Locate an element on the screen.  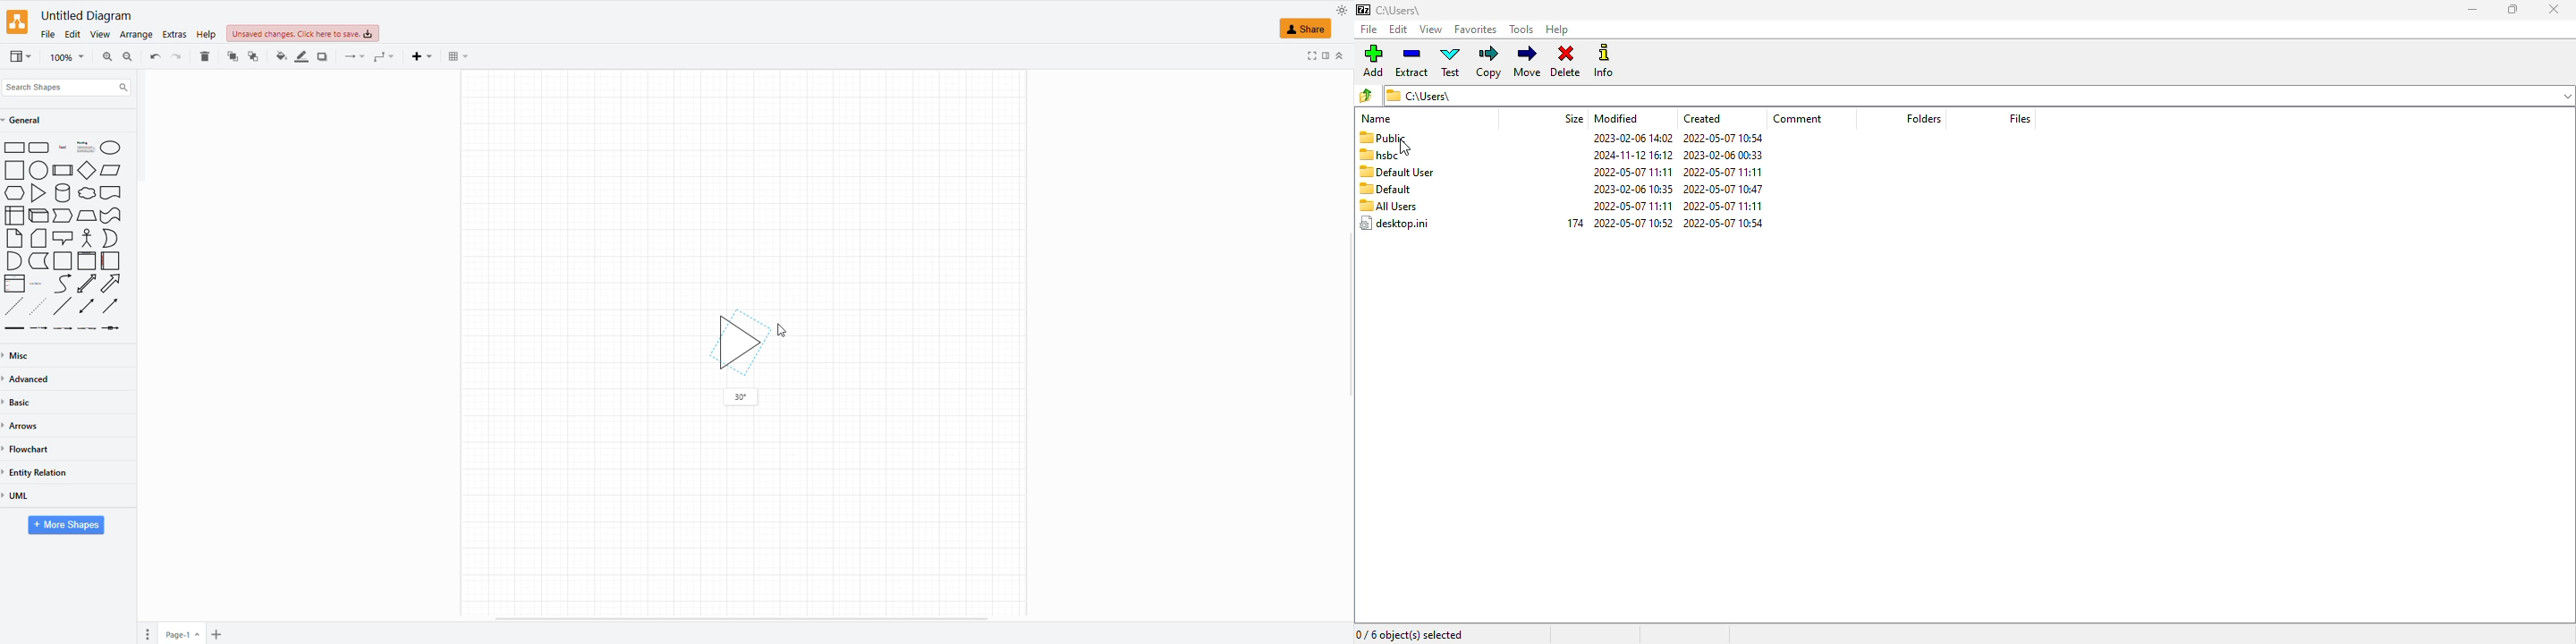
Hexagon is located at coordinates (14, 193).